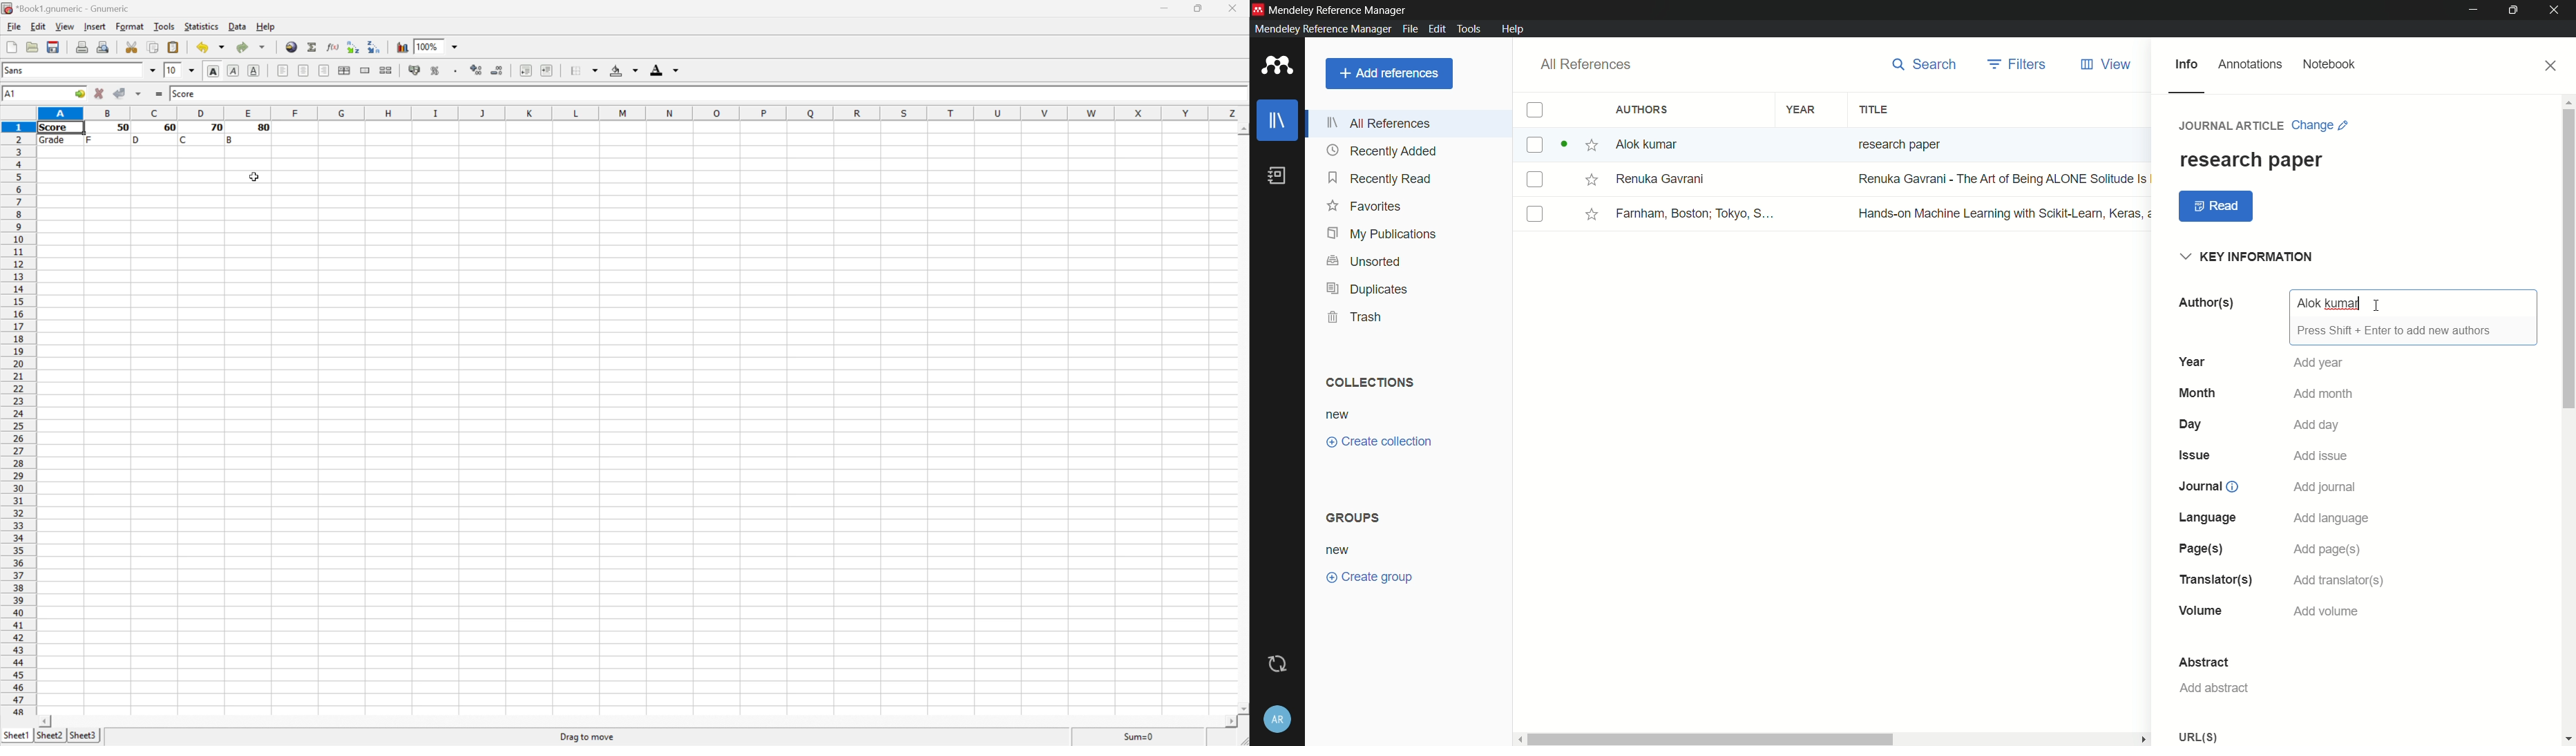  What do you see at coordinates (1227, 722) in the screenshot?
I see `Scroll Right` at bounding box center [1227, 722].